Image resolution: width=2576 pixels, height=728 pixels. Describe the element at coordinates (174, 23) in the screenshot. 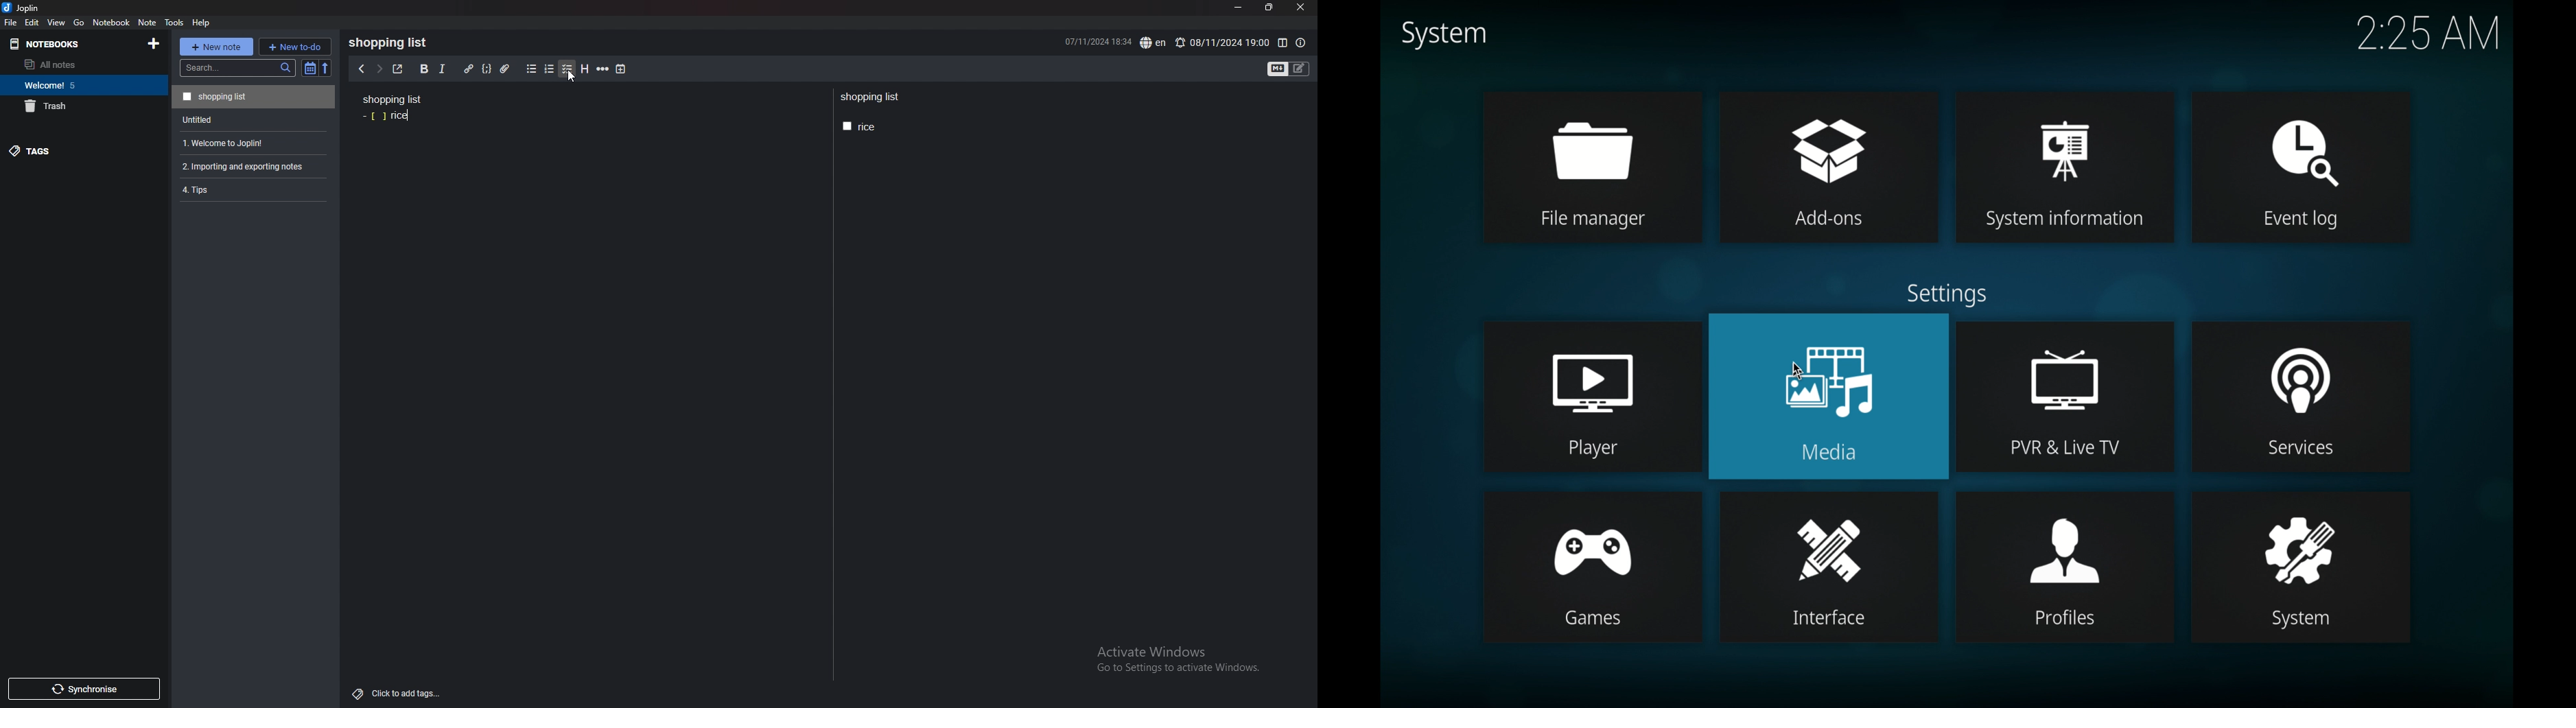

I see `tools` at that location.